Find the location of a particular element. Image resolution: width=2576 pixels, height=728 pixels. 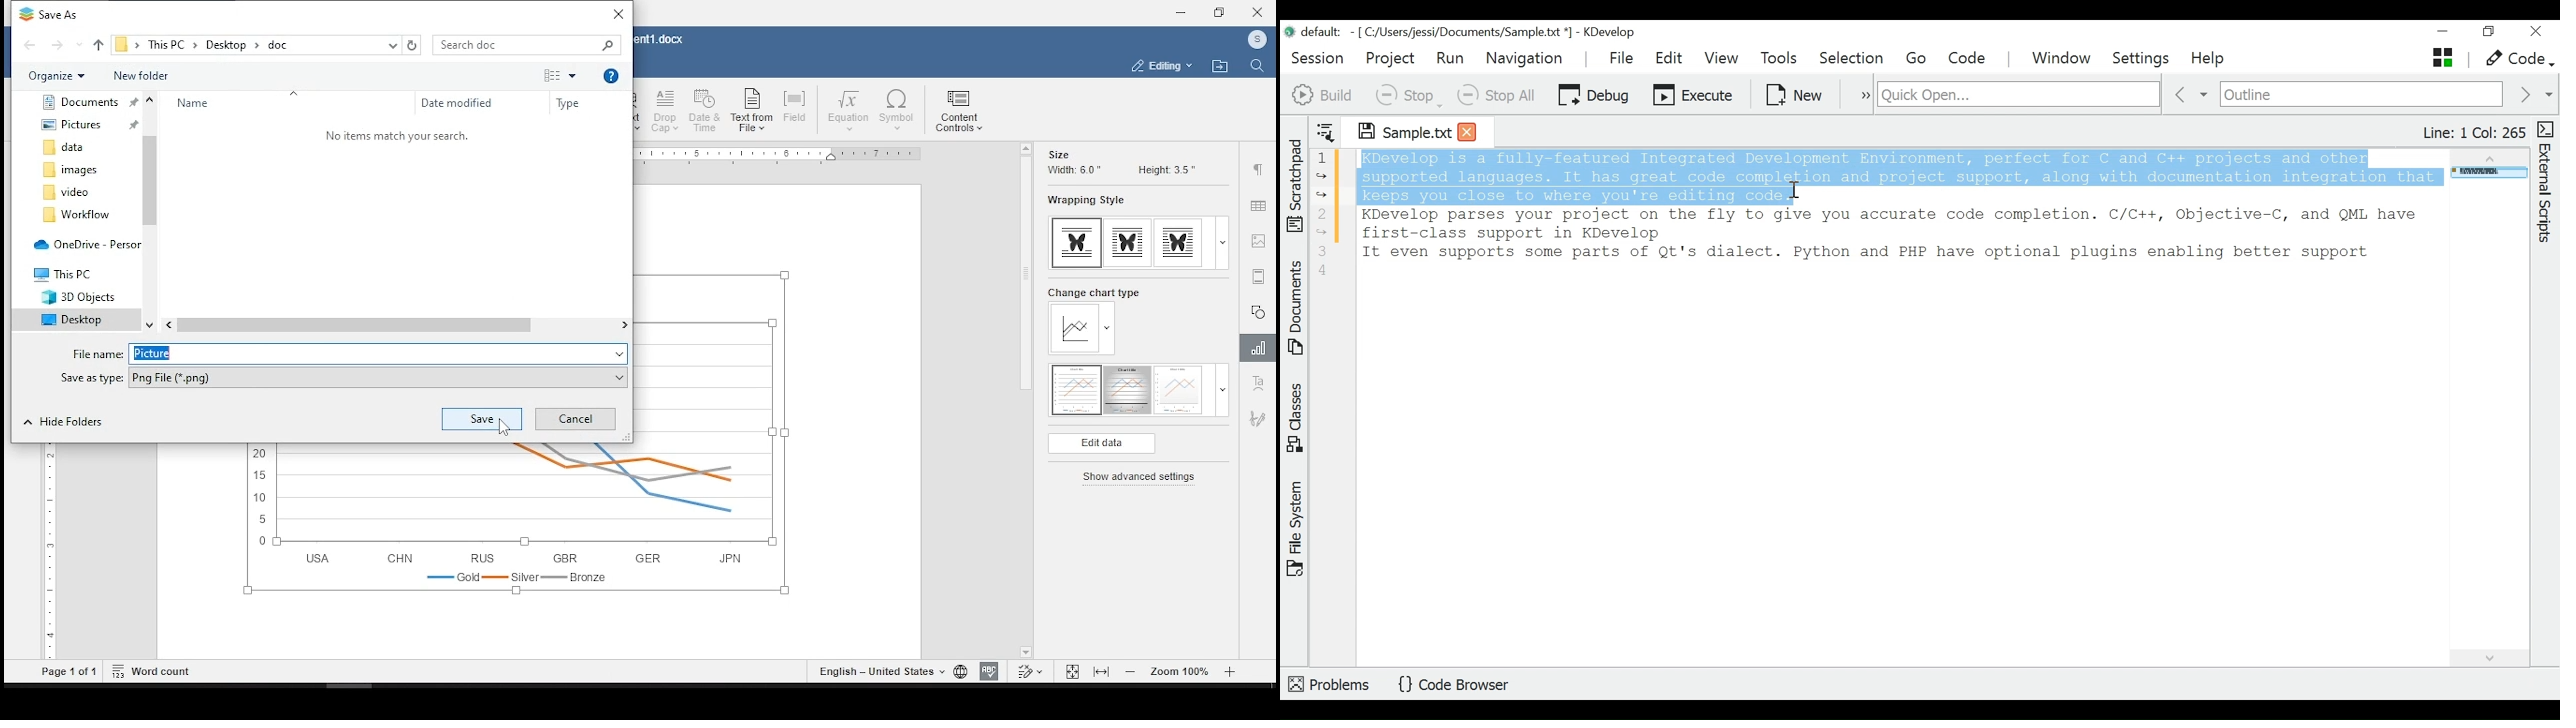

ruler is located at coordinates (775, 155).